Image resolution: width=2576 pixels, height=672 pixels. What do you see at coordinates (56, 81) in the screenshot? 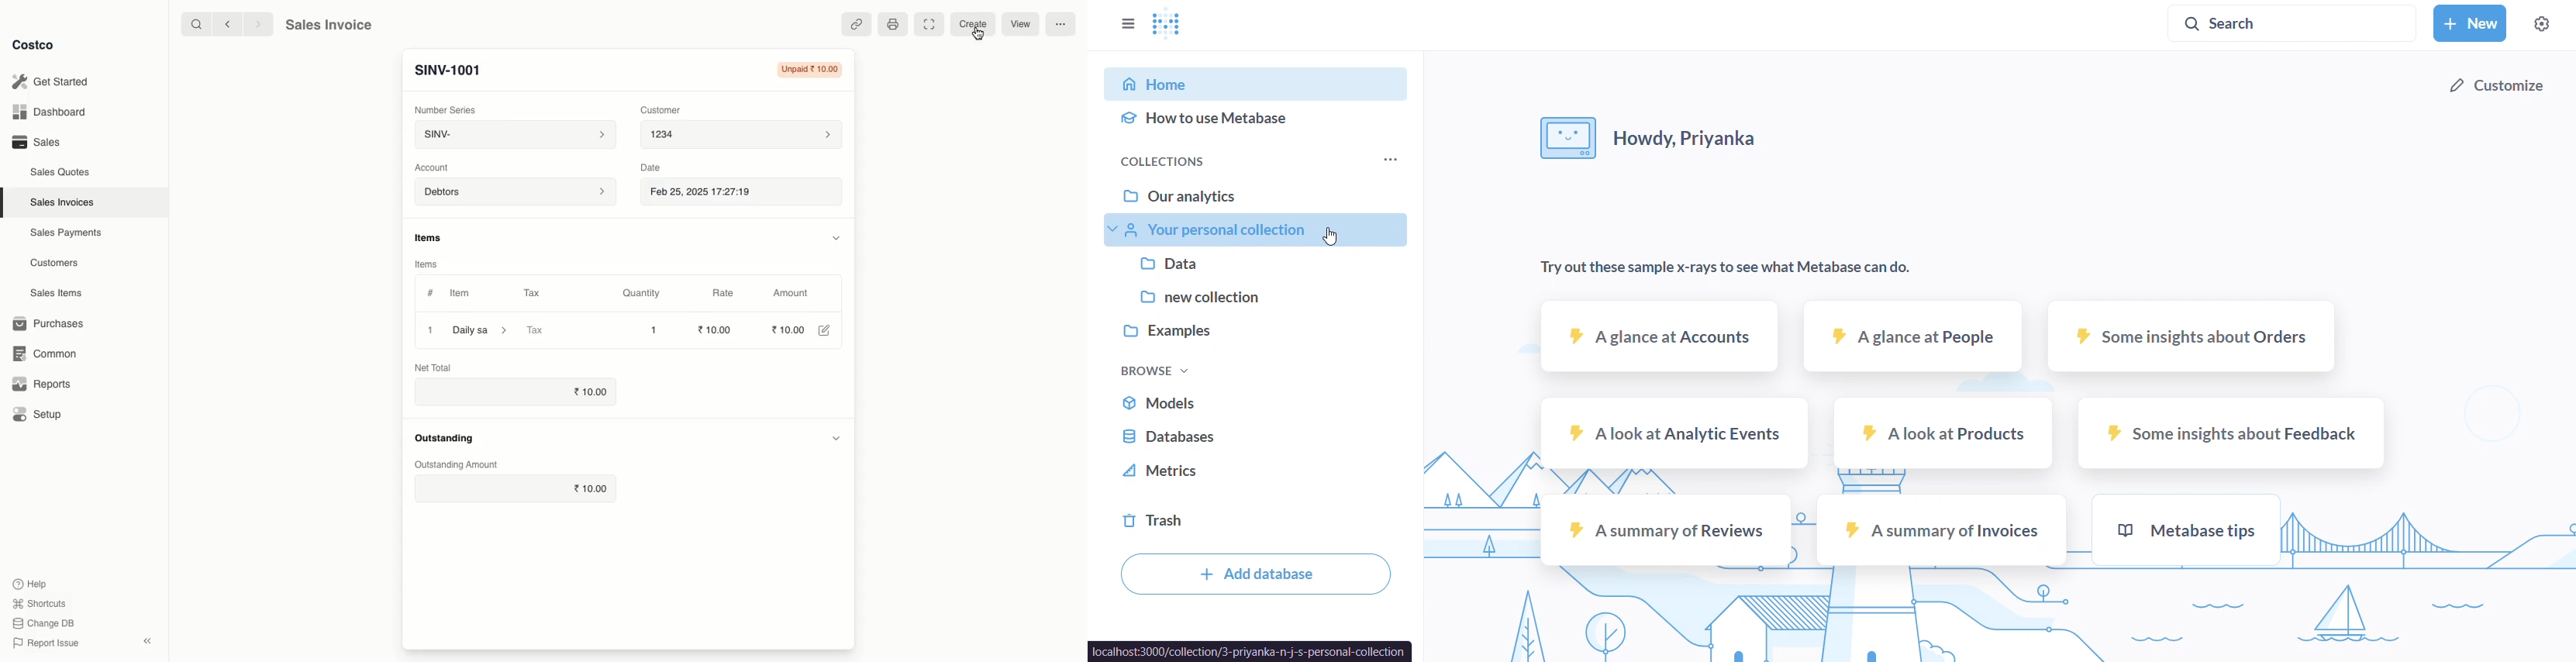
I see `Get Started` at bounding box center [56, 81].